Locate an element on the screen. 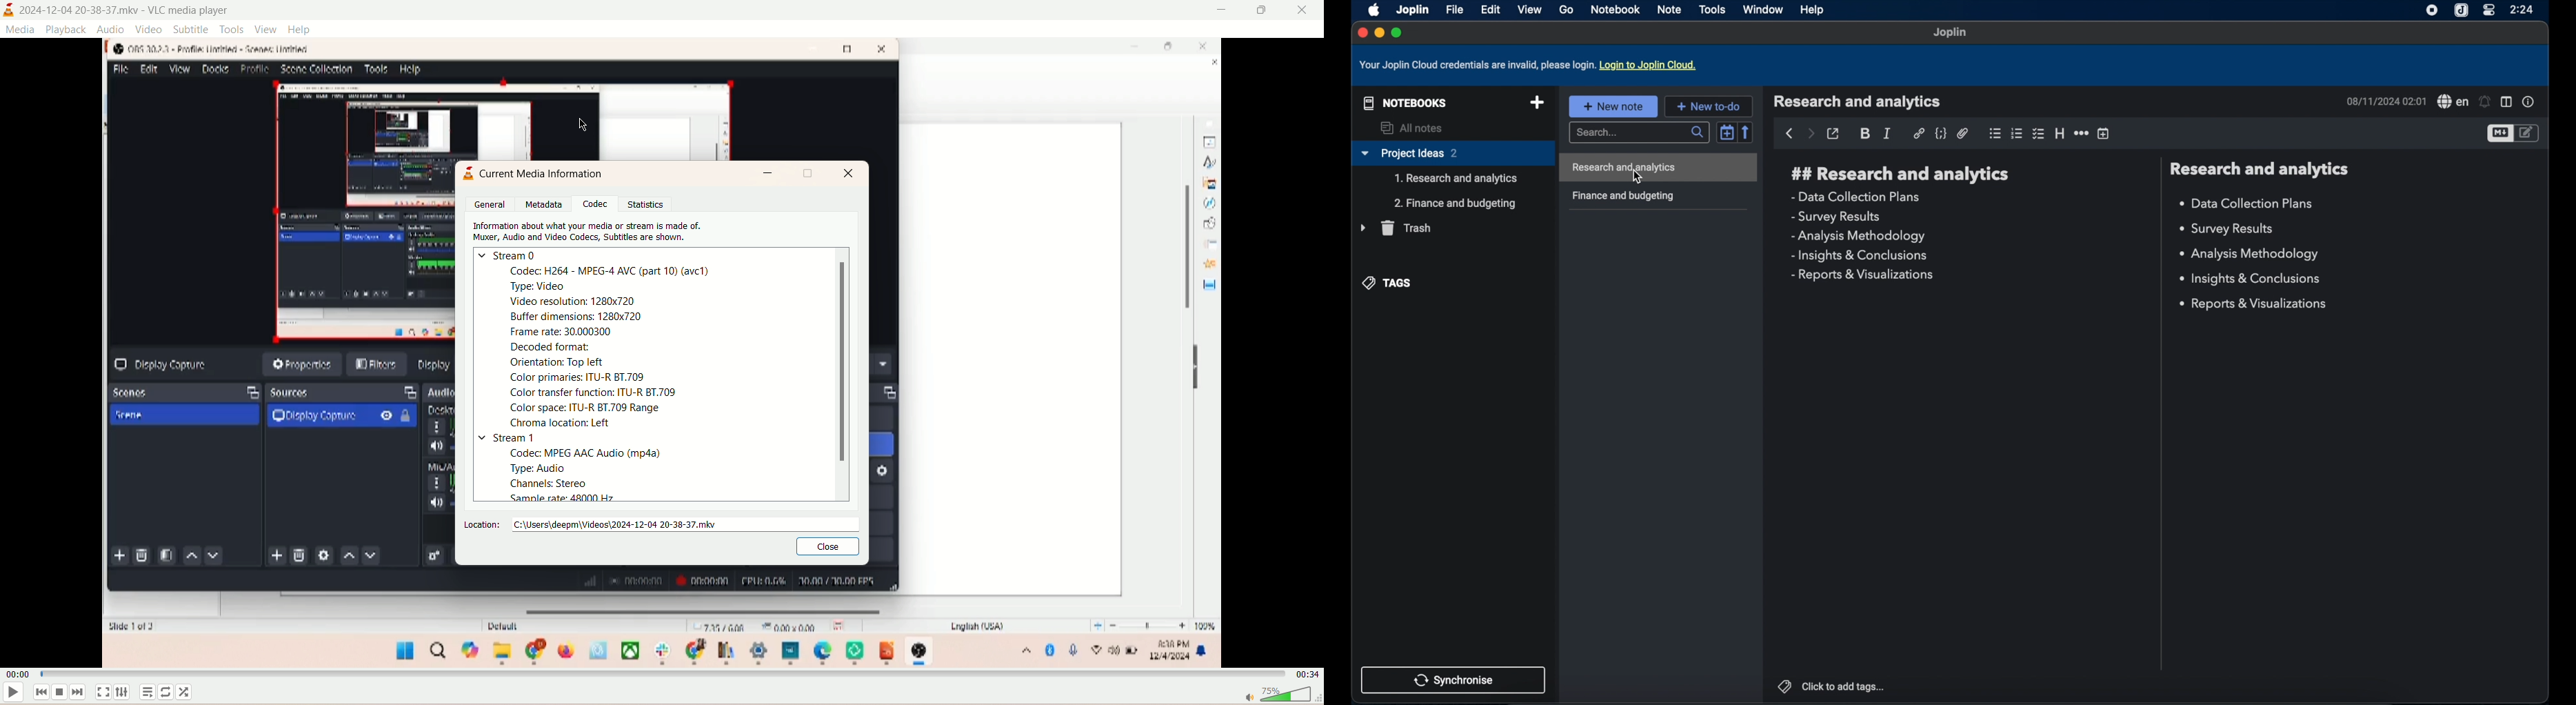 The image size is (2576, 728). text is located at coordinates (594, 477).